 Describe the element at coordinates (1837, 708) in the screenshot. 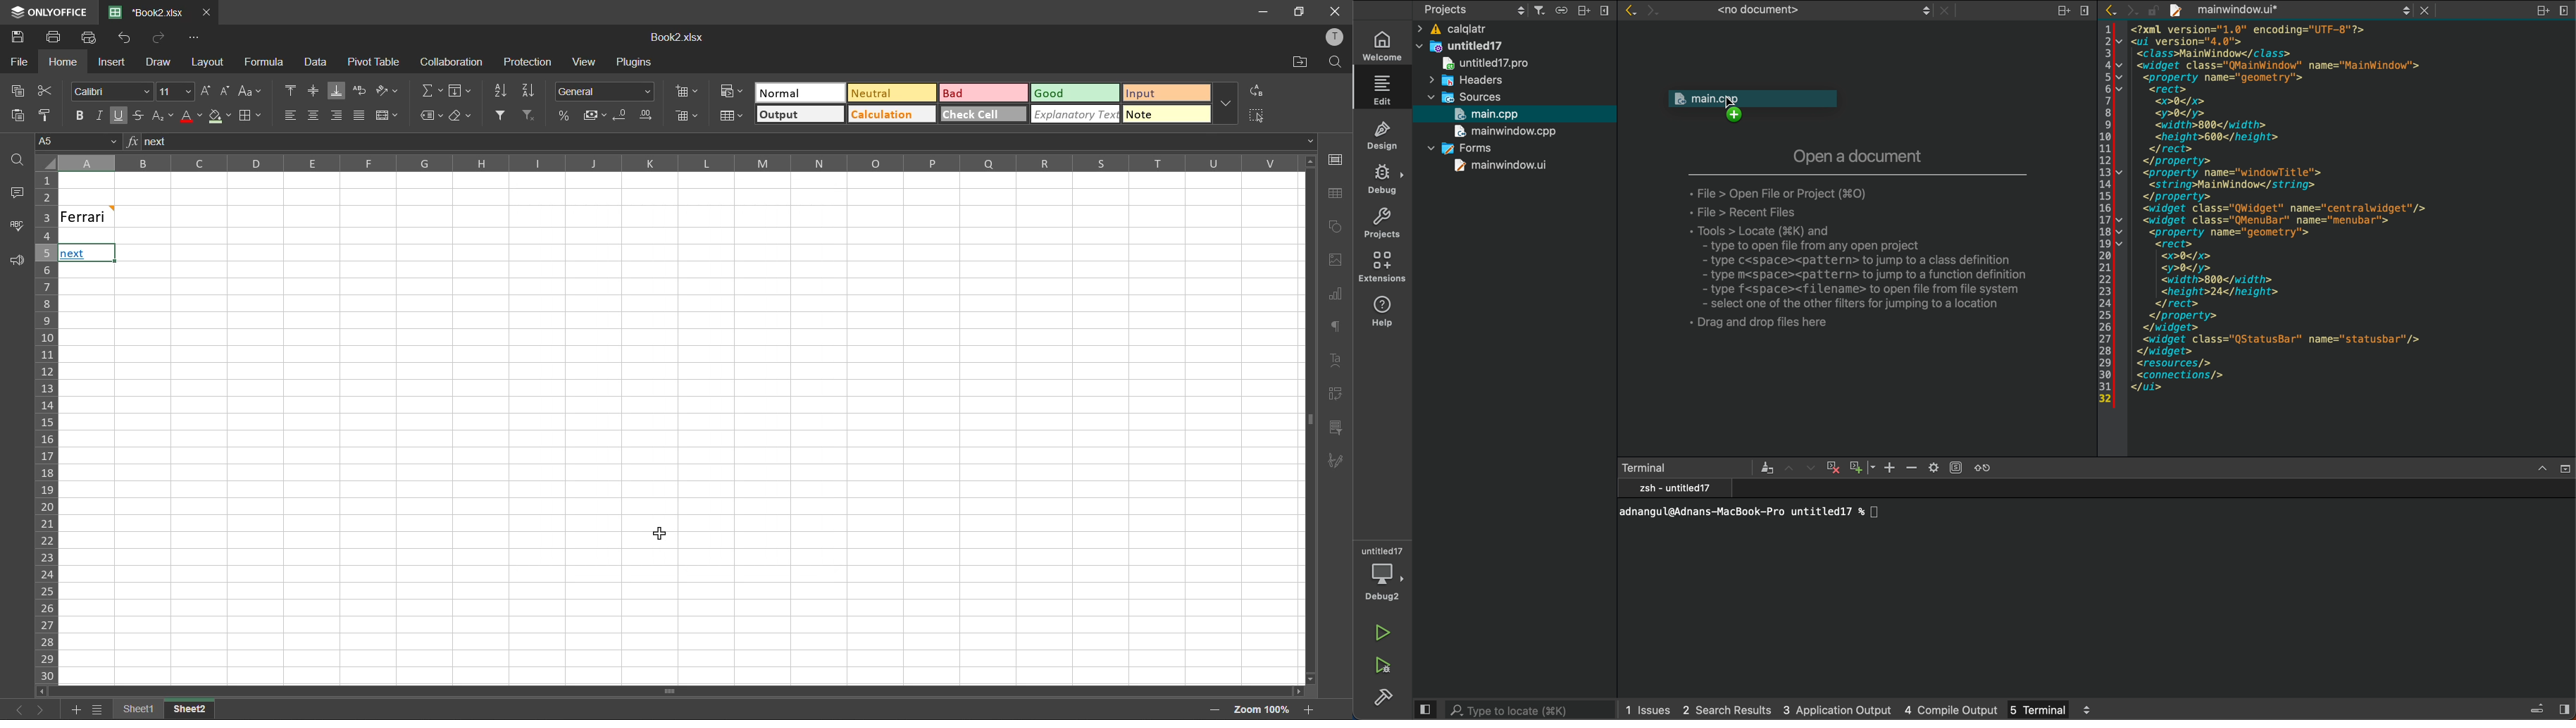

I see `application output` at that location.